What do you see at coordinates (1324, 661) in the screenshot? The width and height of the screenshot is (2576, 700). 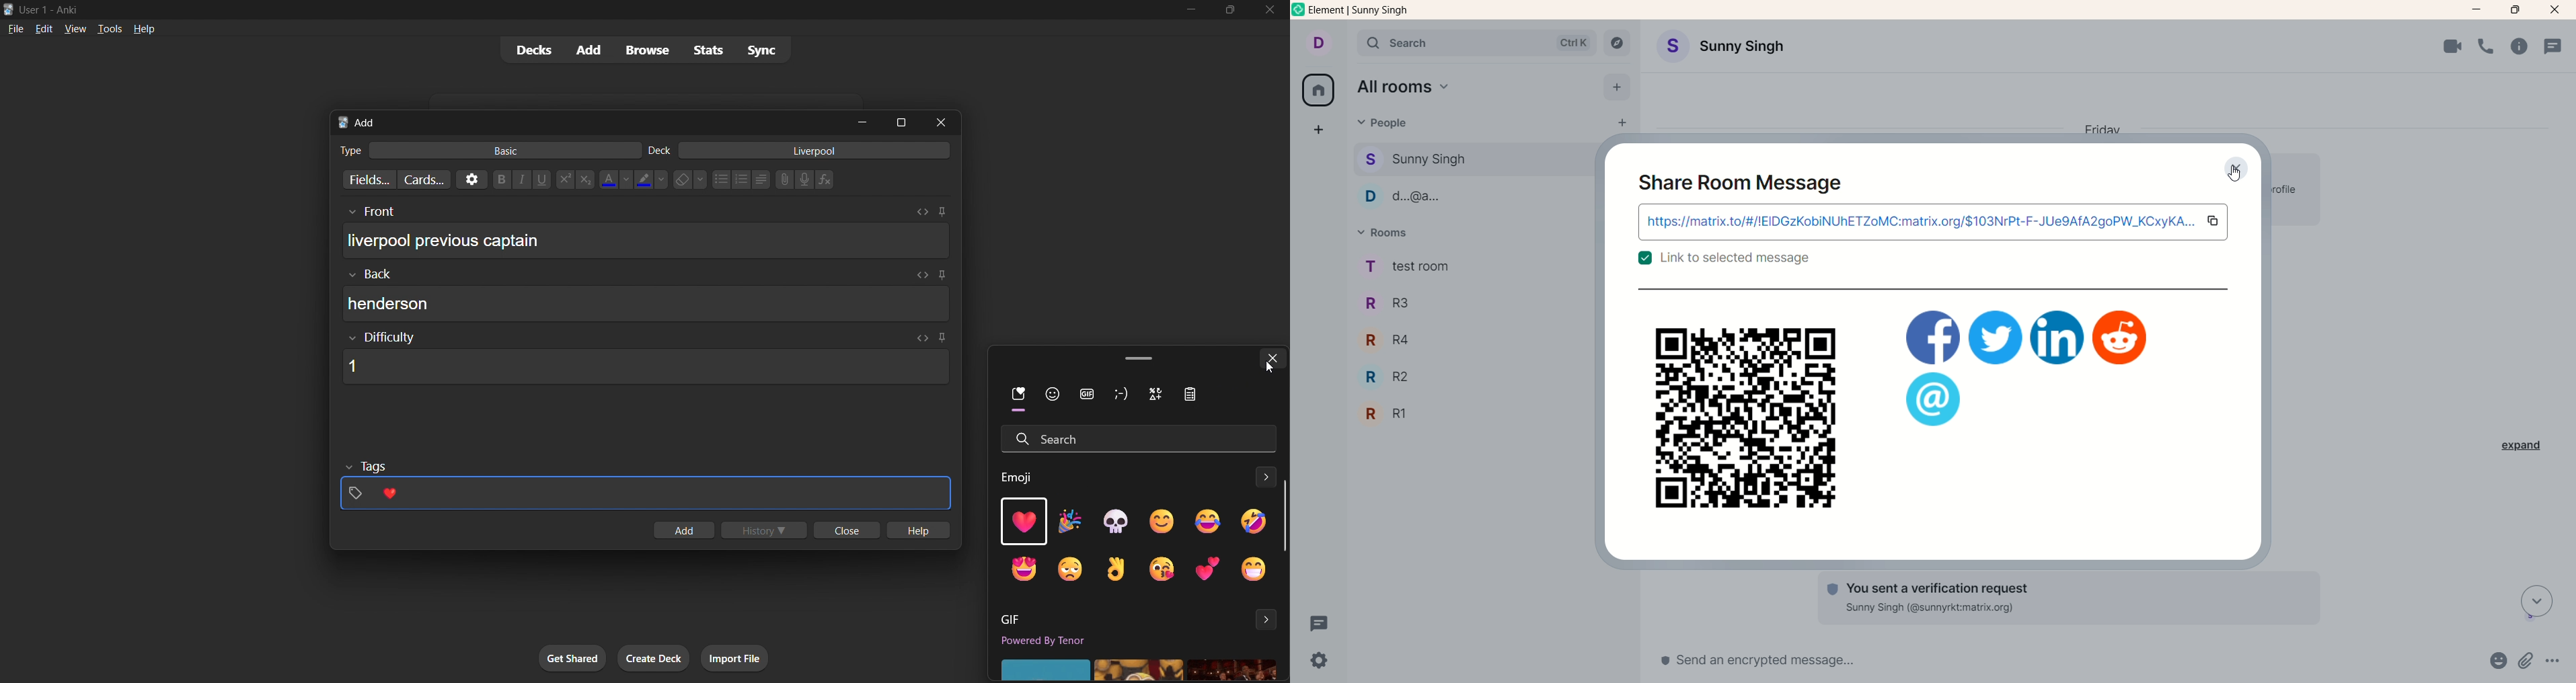 I see `settings` at bounding box center [1324, 661].